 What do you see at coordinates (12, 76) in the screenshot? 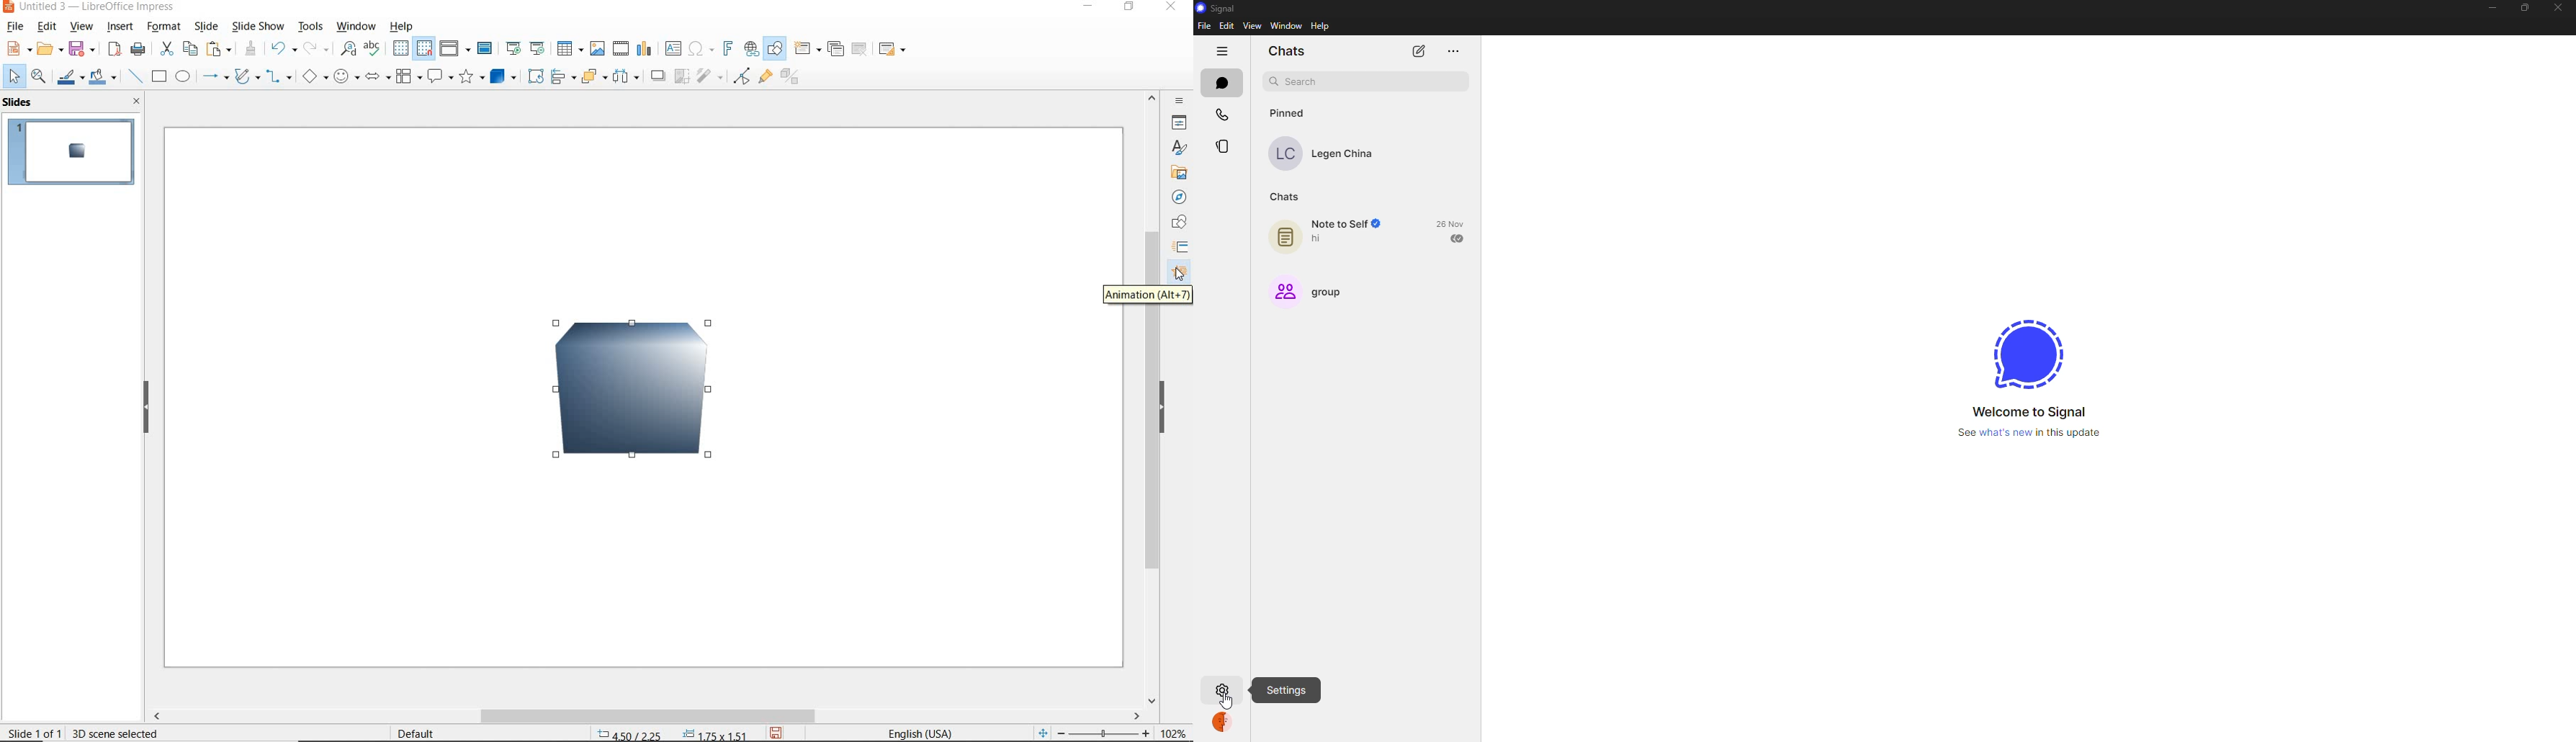
I see `select` at bounding box center [12, 76].